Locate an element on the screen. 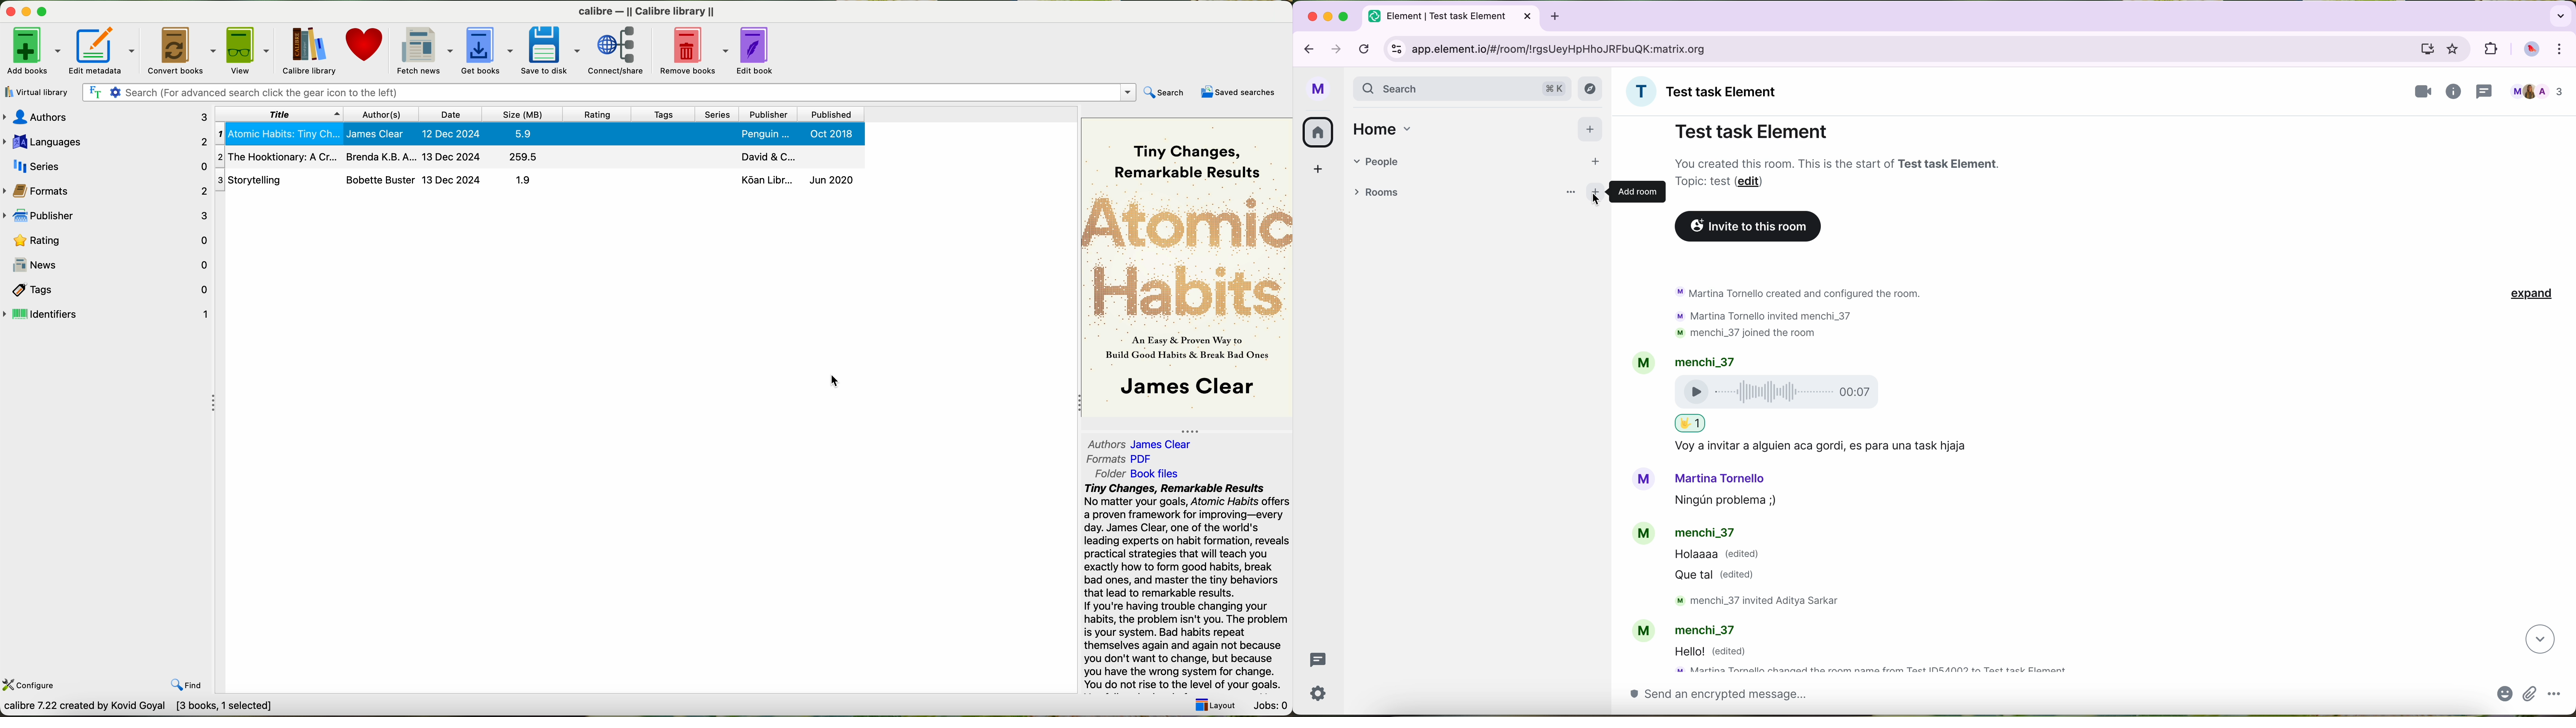 The image size is (2576, 728). authors is located at coordinates (1103, 442).